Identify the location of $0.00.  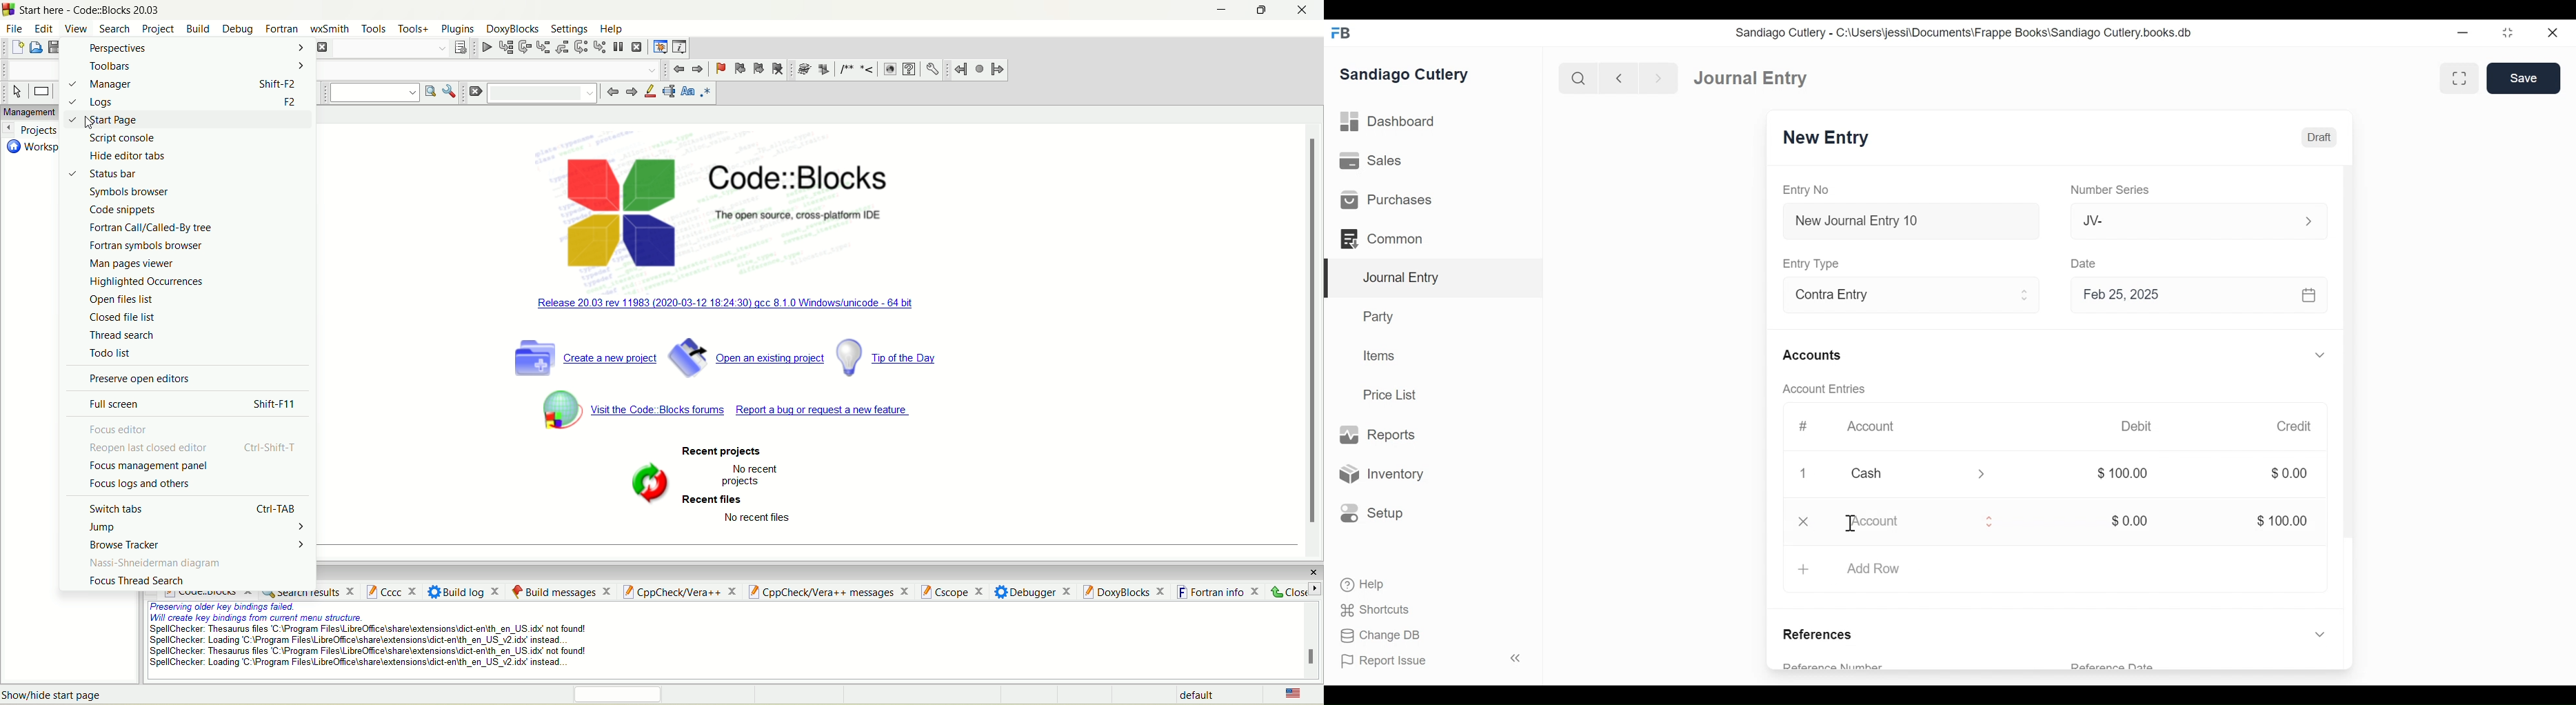
(2293, 474).